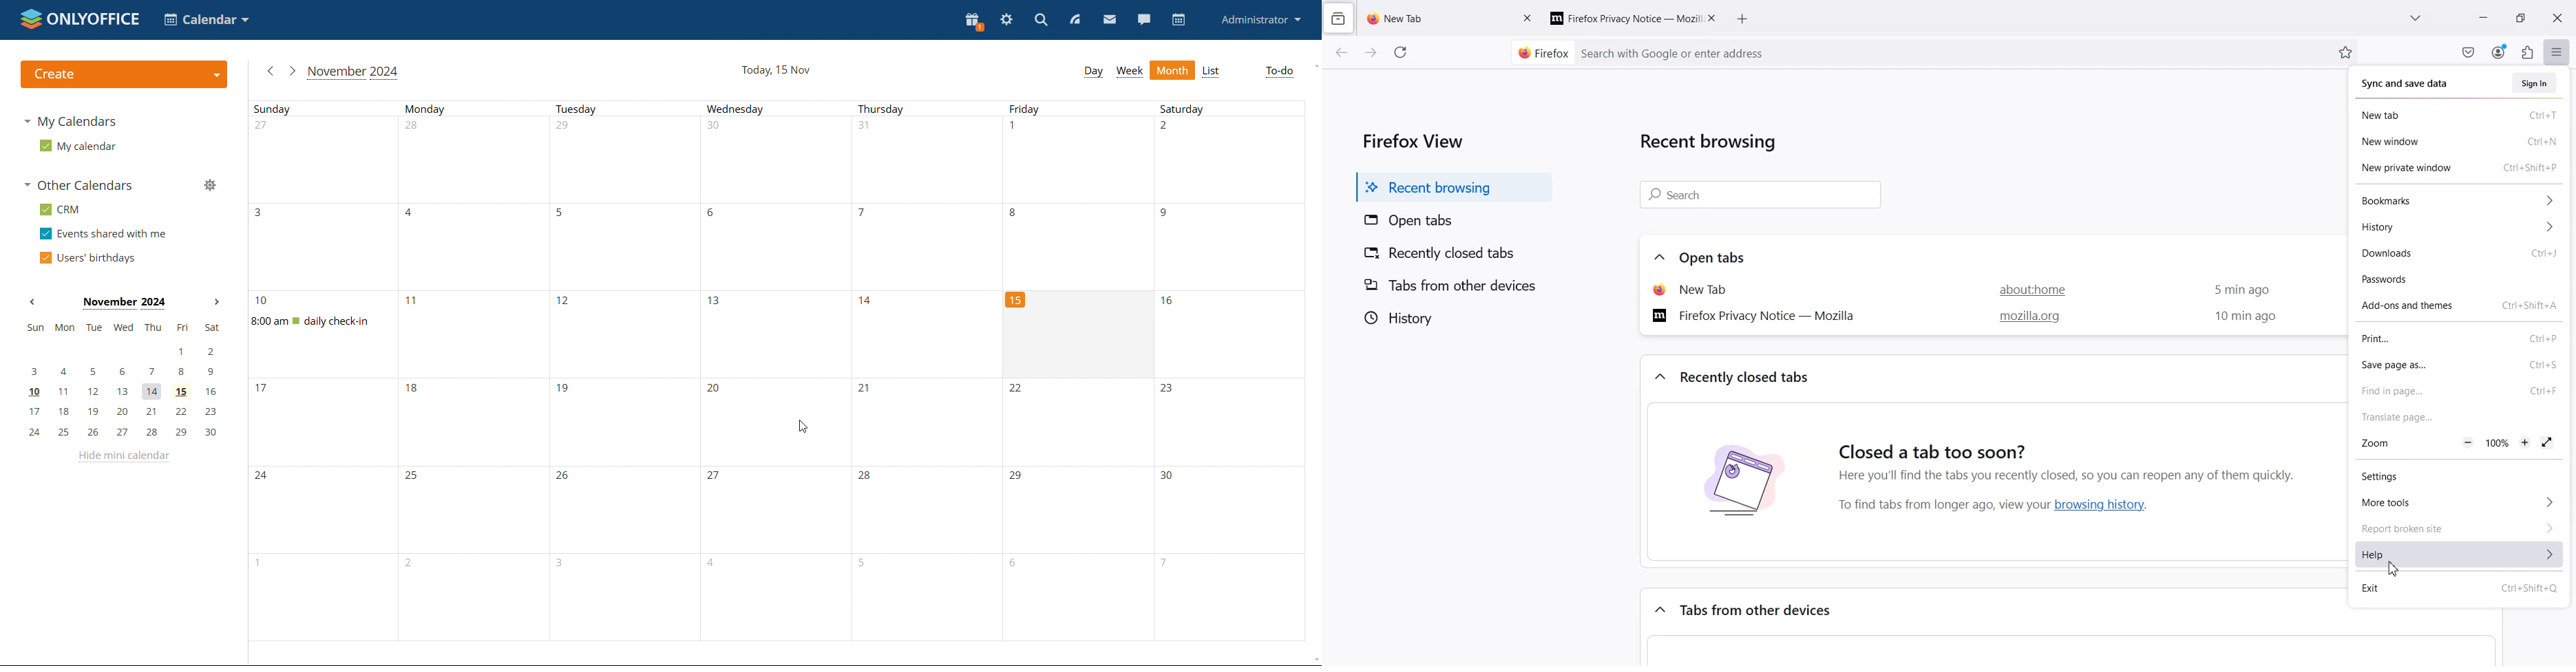 This screenshot has width=2576, height=672. Describe the element at coordinates (1077, 109) in the screenshot. I see `individual day` at that location.